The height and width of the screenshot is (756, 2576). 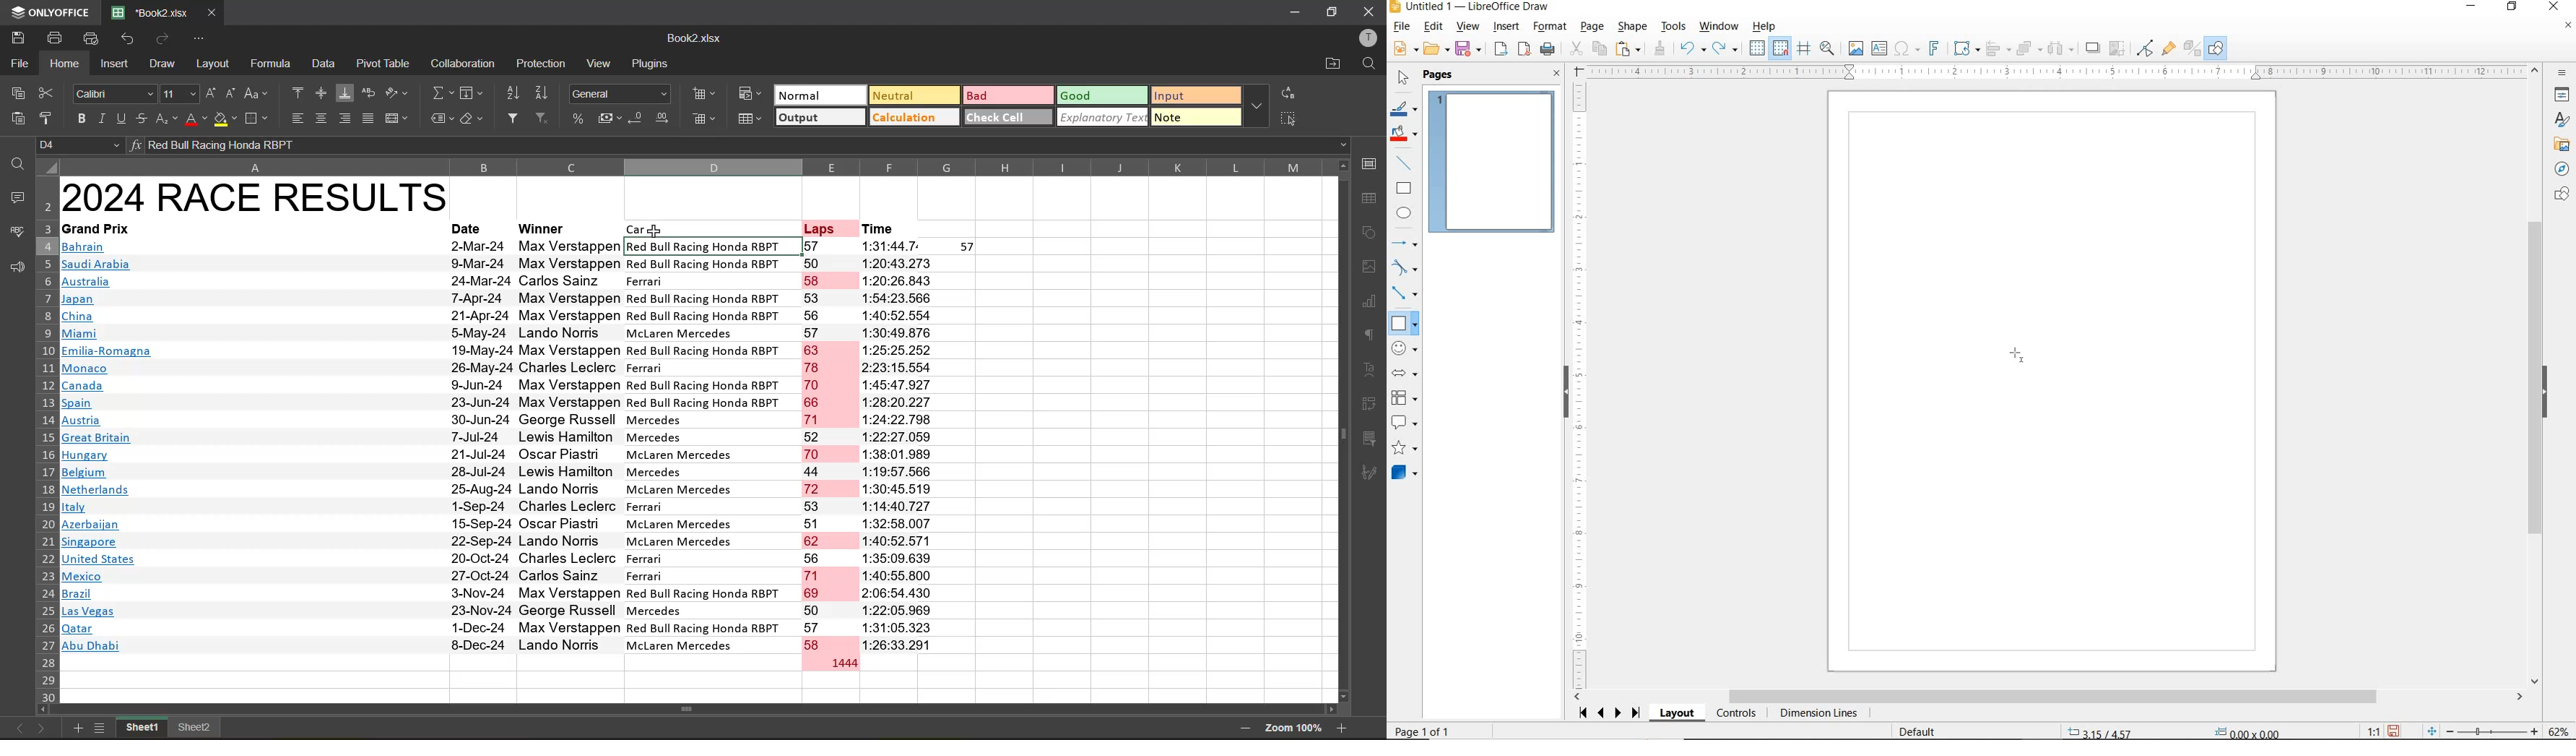 What do you see at coordinates (750, 92) in the screenshot?
I see `conditional formatting` at bounding box center [750, 92].